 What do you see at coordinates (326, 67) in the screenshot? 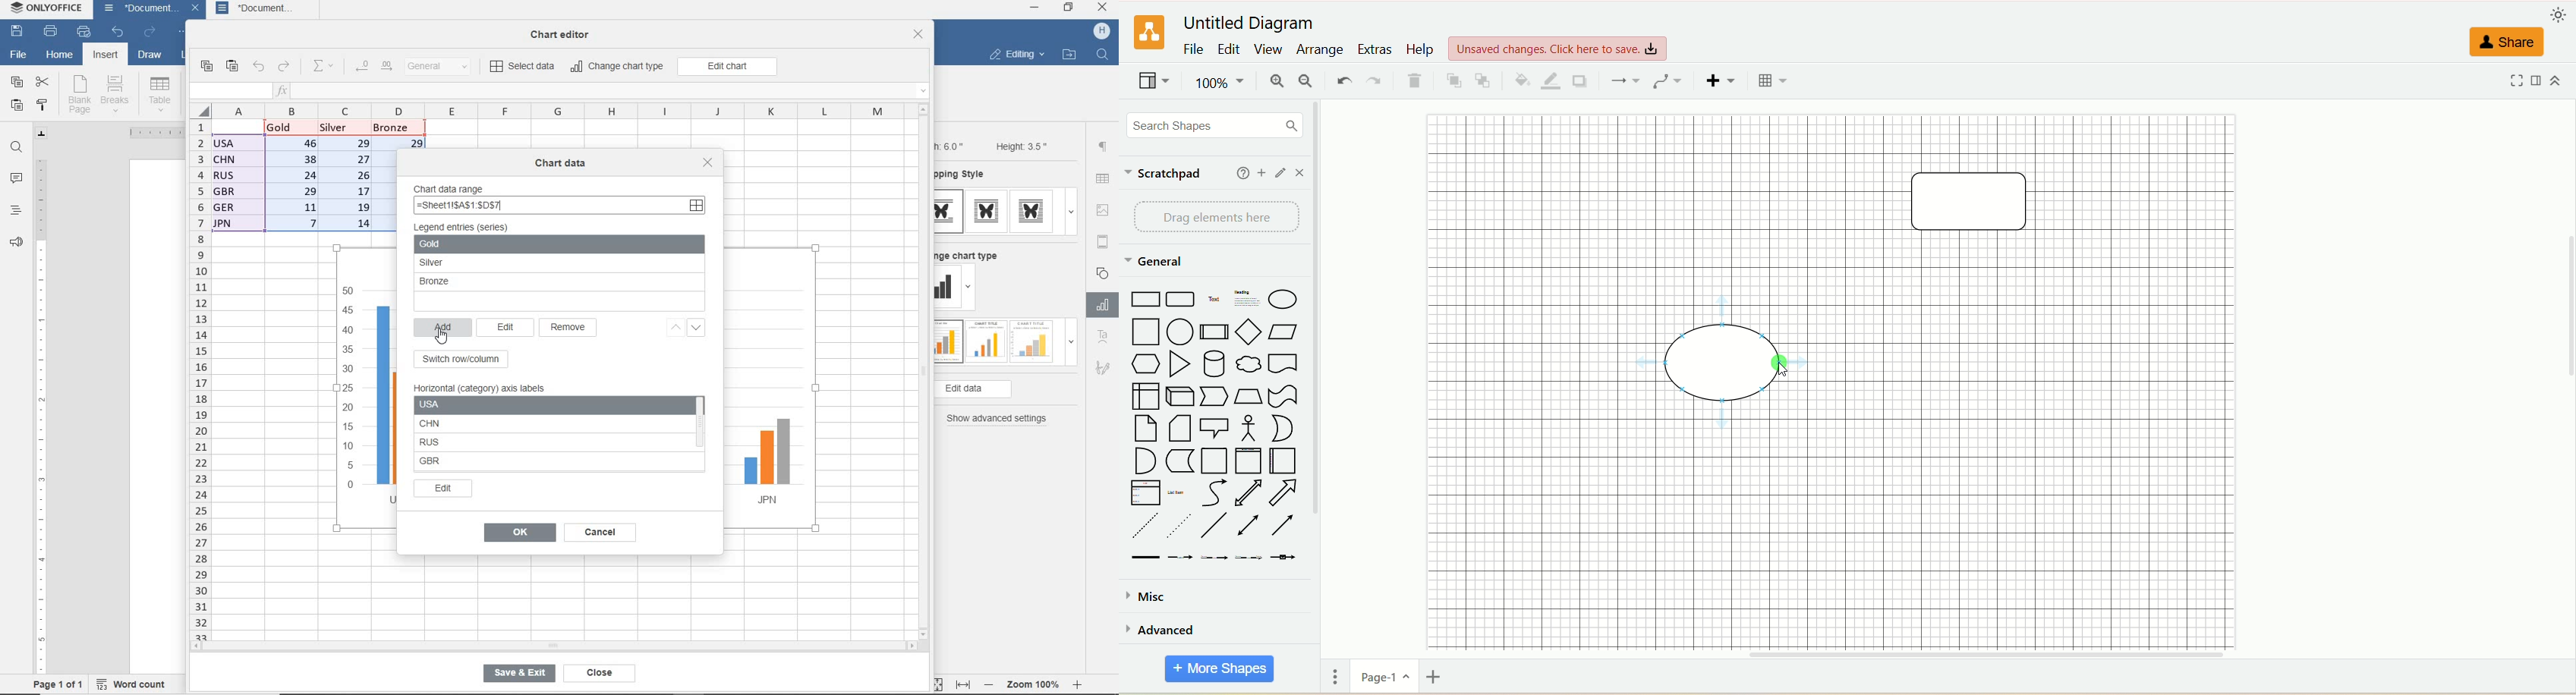
I see `summation` at bounding box center [326, 67].